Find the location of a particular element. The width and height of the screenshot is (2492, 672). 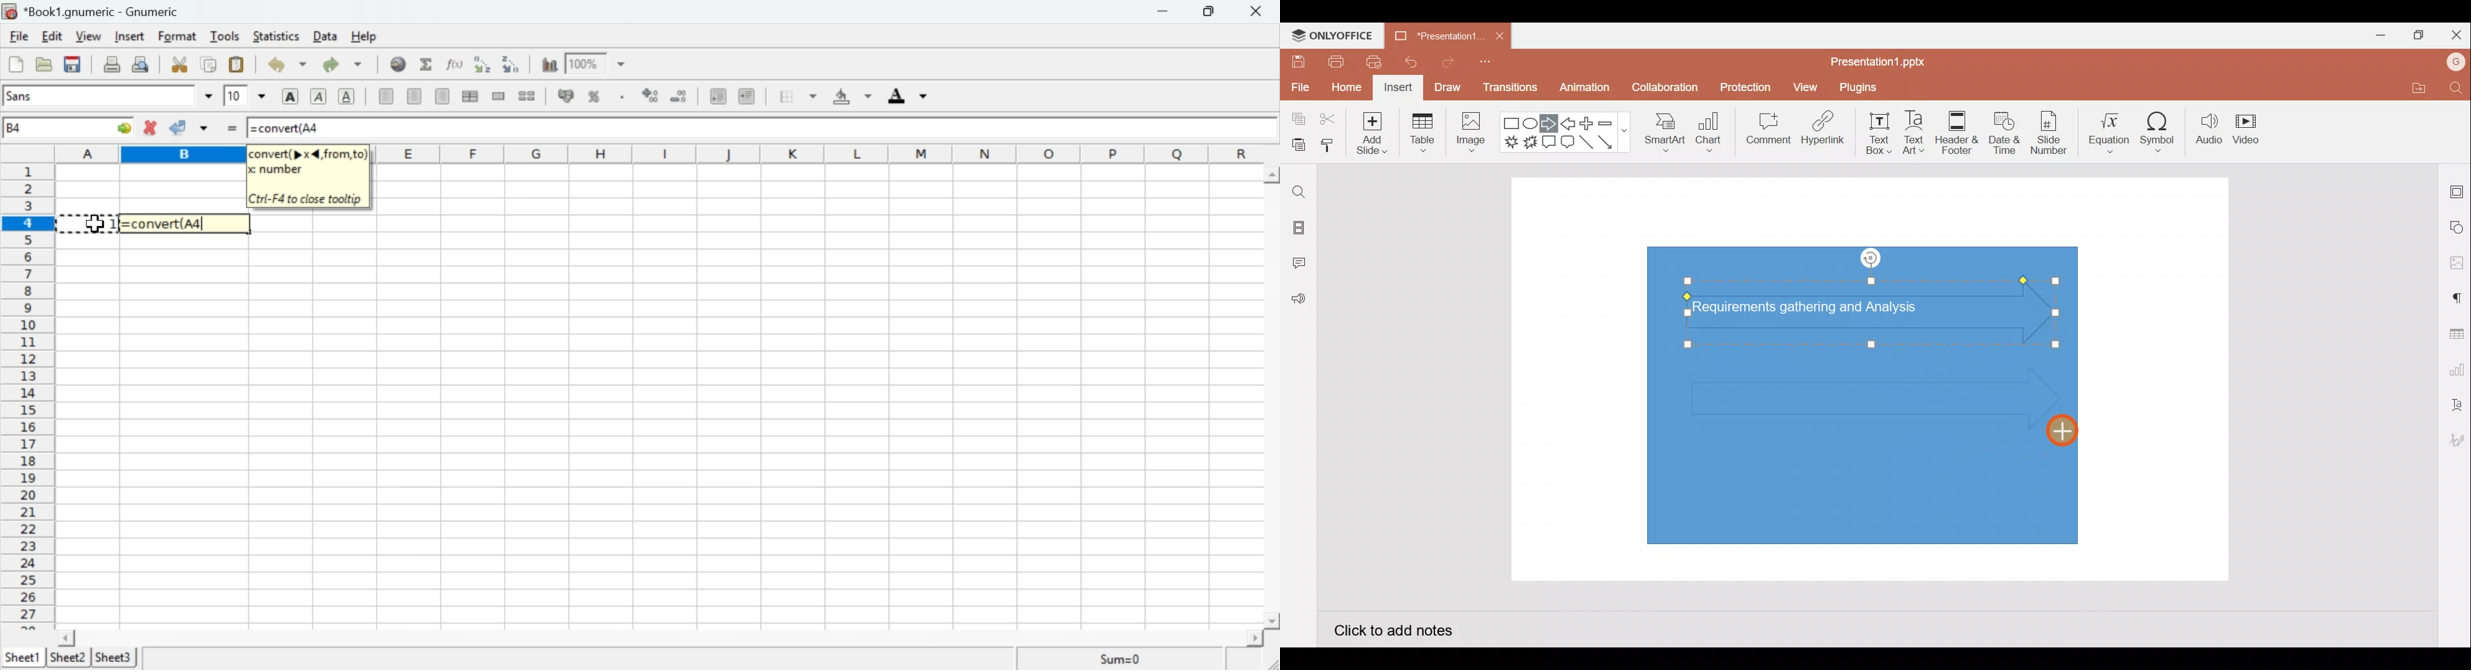

Video is located at coordinates (2248, 127).